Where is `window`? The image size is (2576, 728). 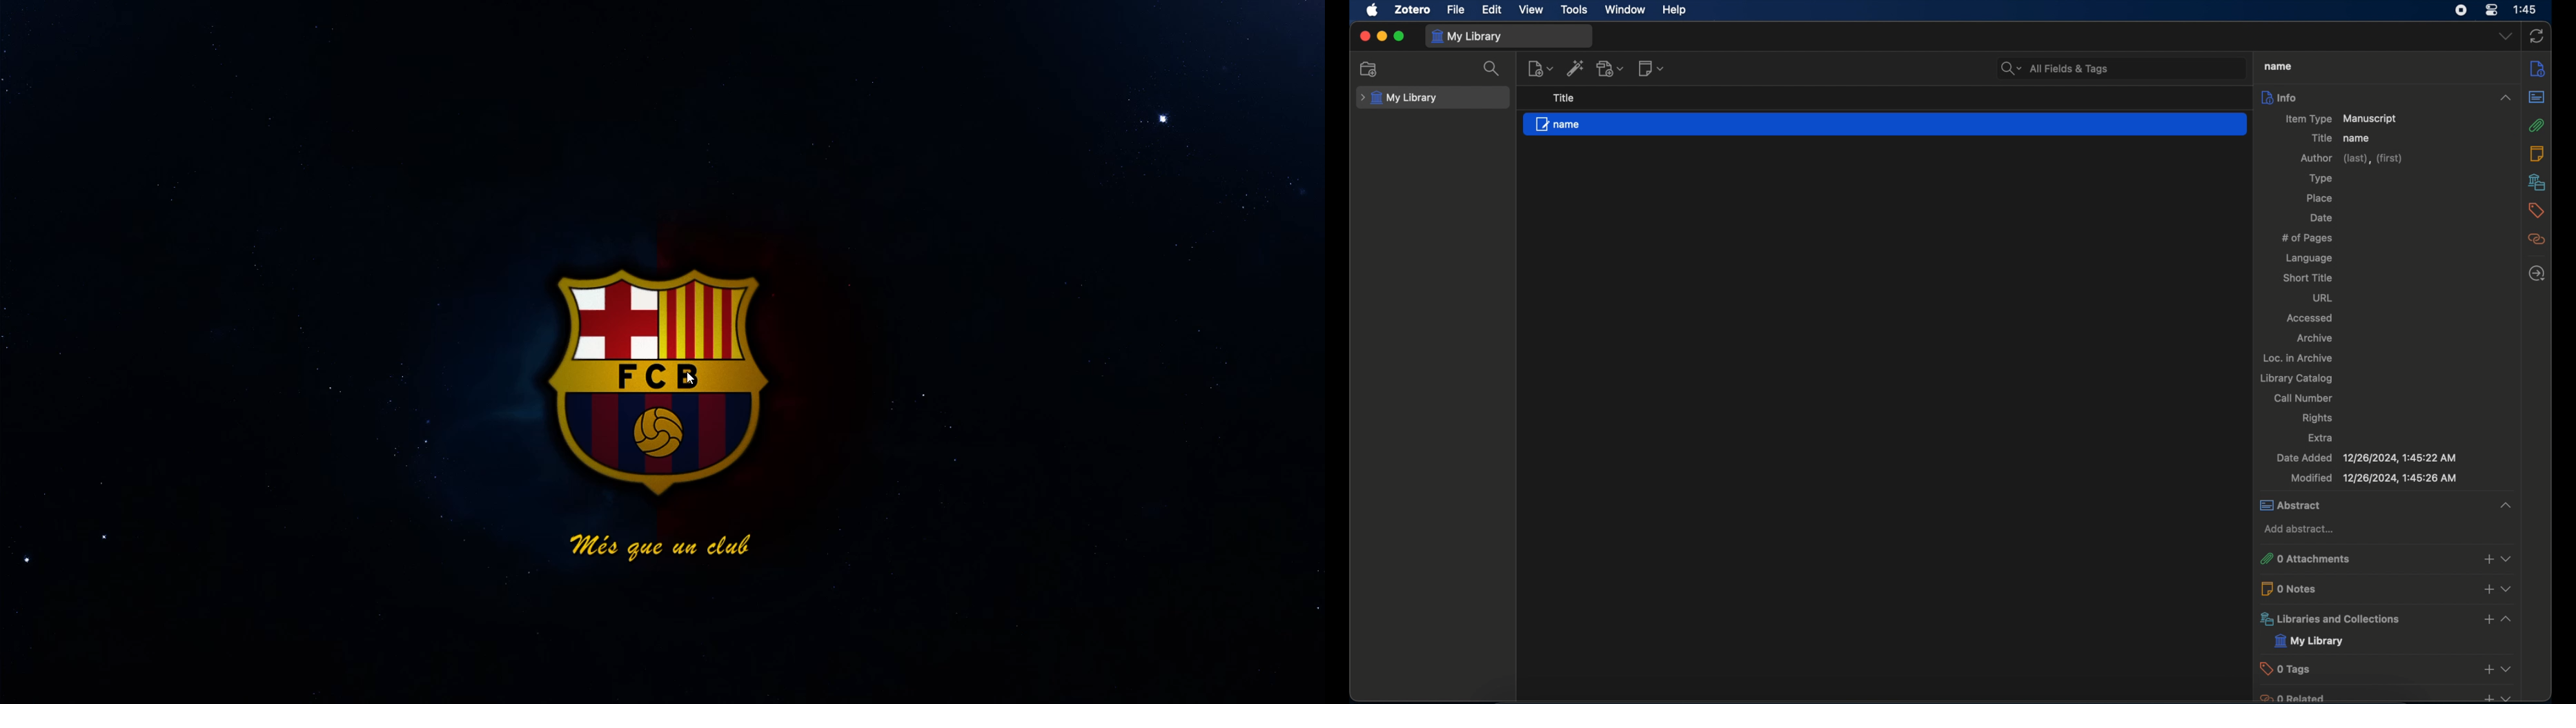
window is located at coordinates (1625, 10).